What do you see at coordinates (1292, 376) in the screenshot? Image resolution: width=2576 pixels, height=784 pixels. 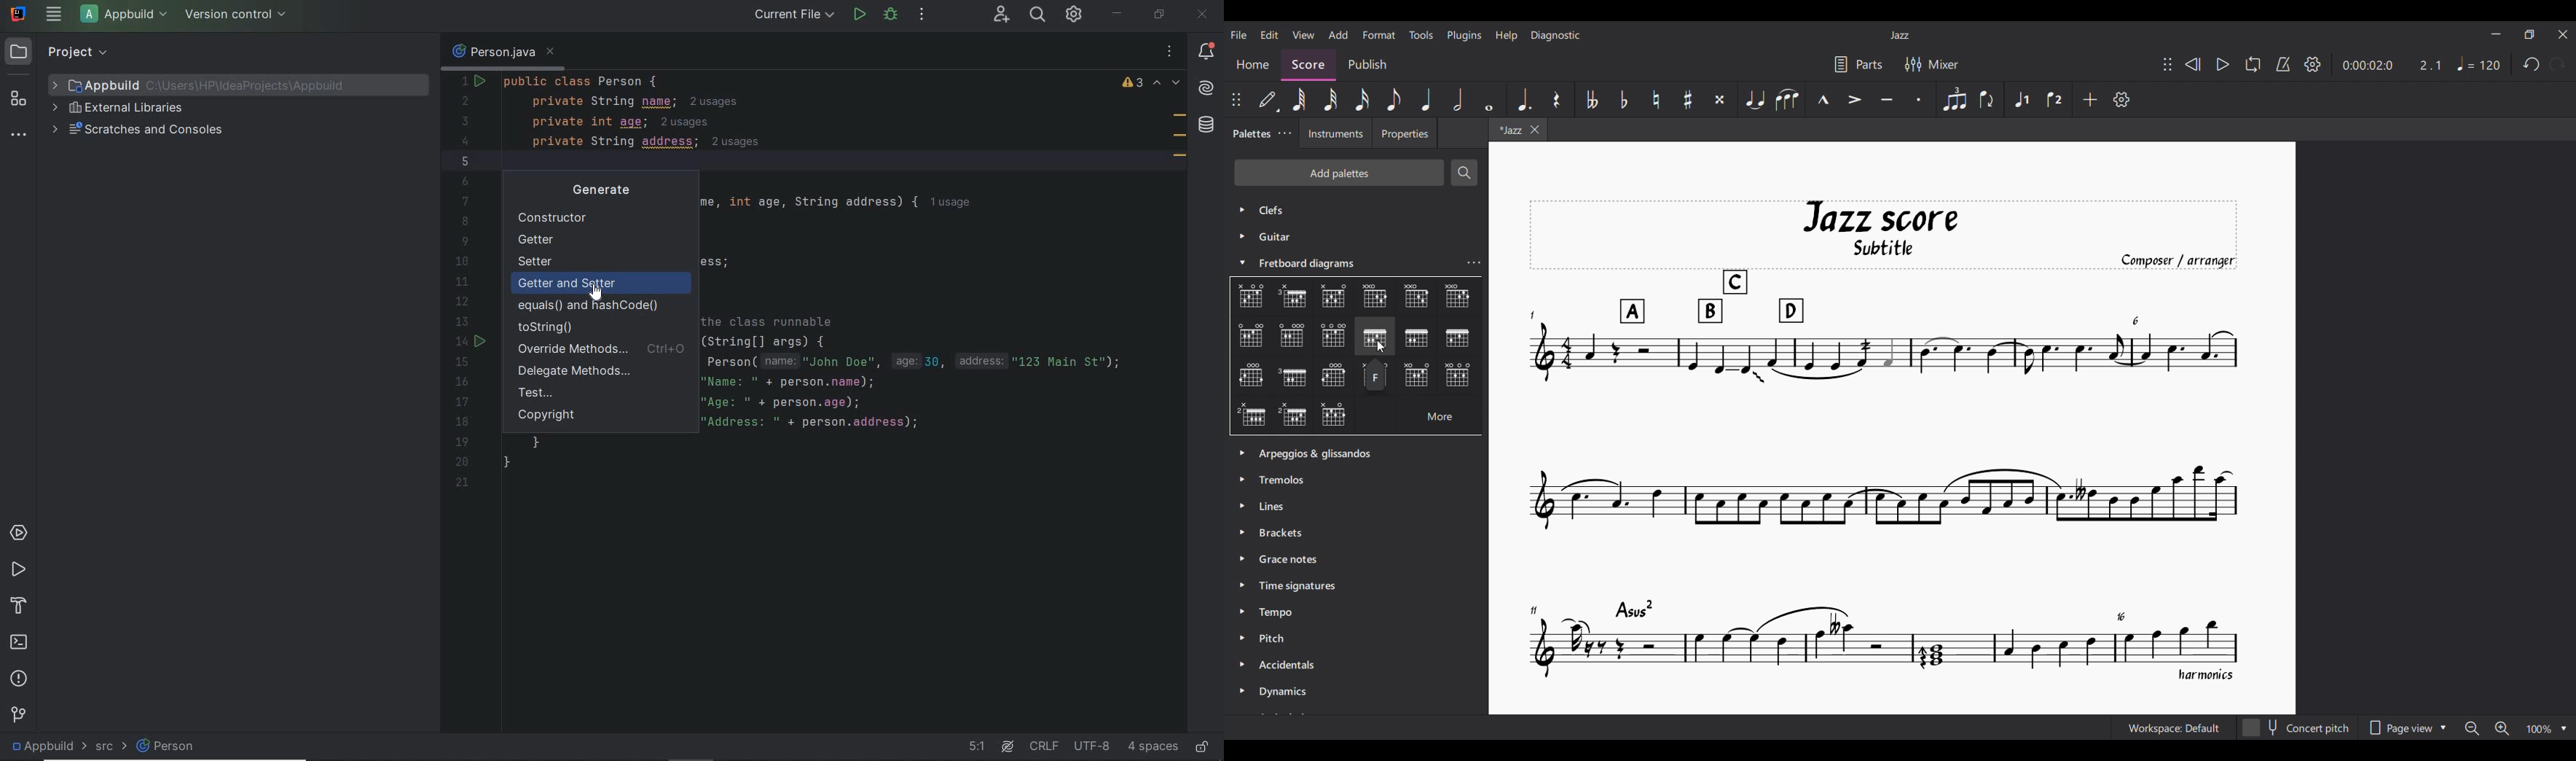 I see `Chart 13` at bounding box center [1292, 376].